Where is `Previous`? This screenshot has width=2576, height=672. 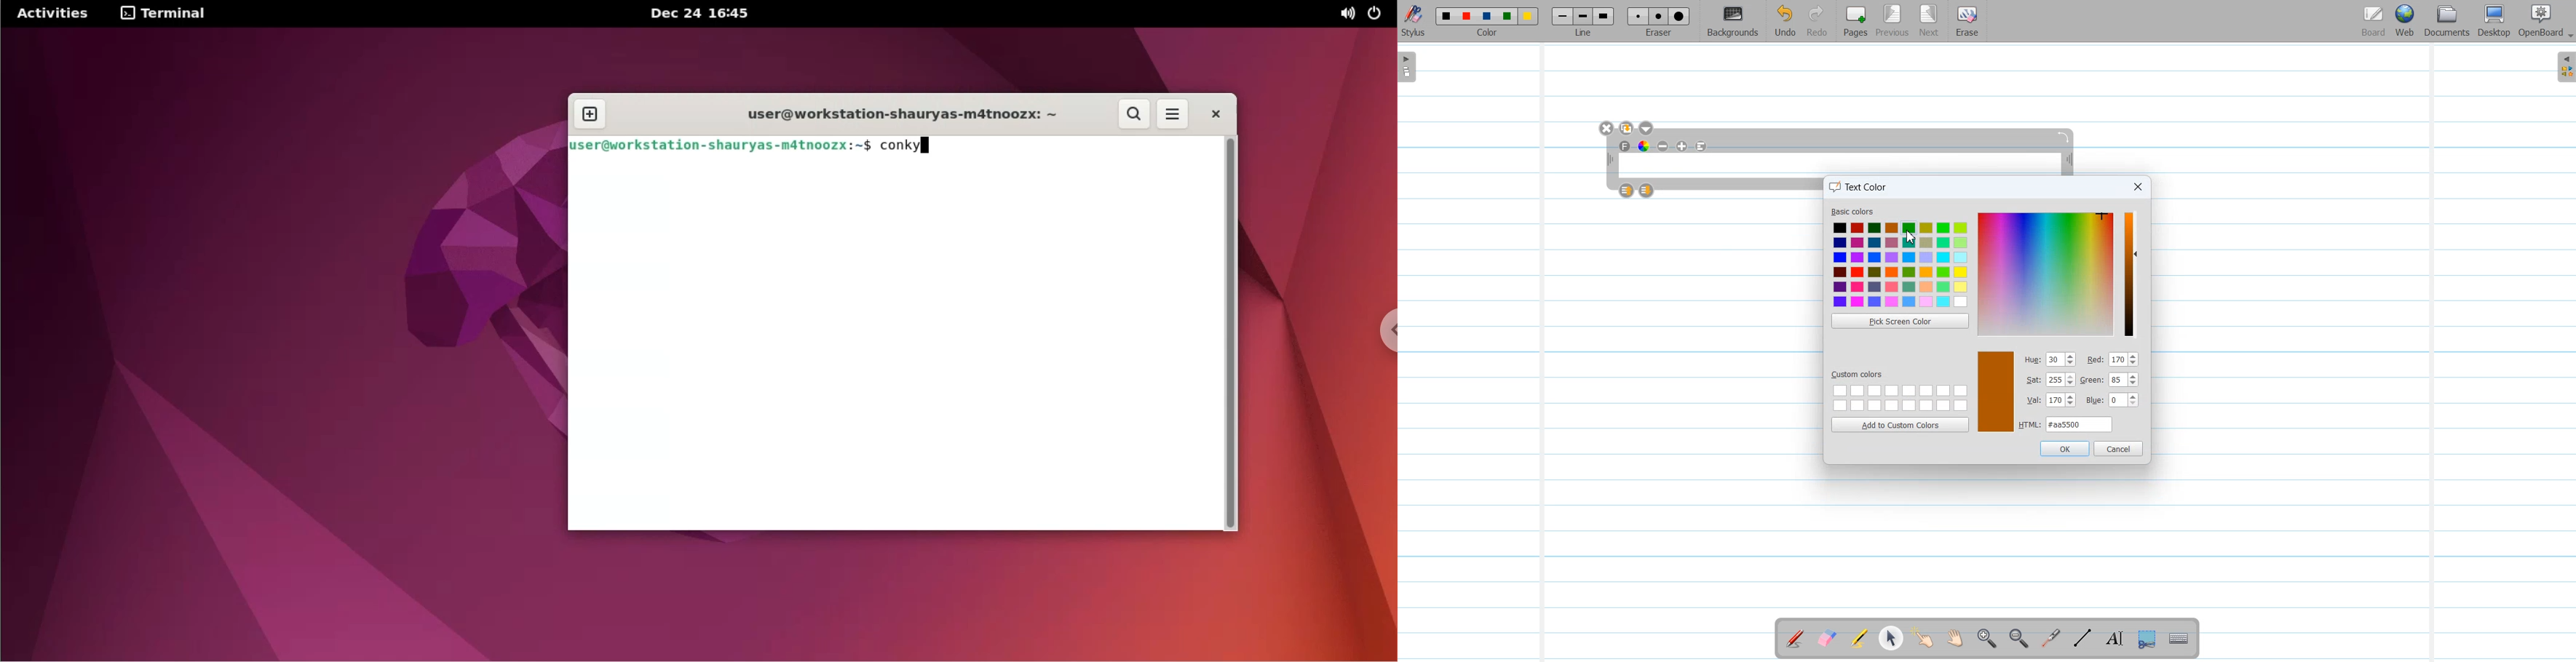
Previous is located at coordinates (1894, 21).